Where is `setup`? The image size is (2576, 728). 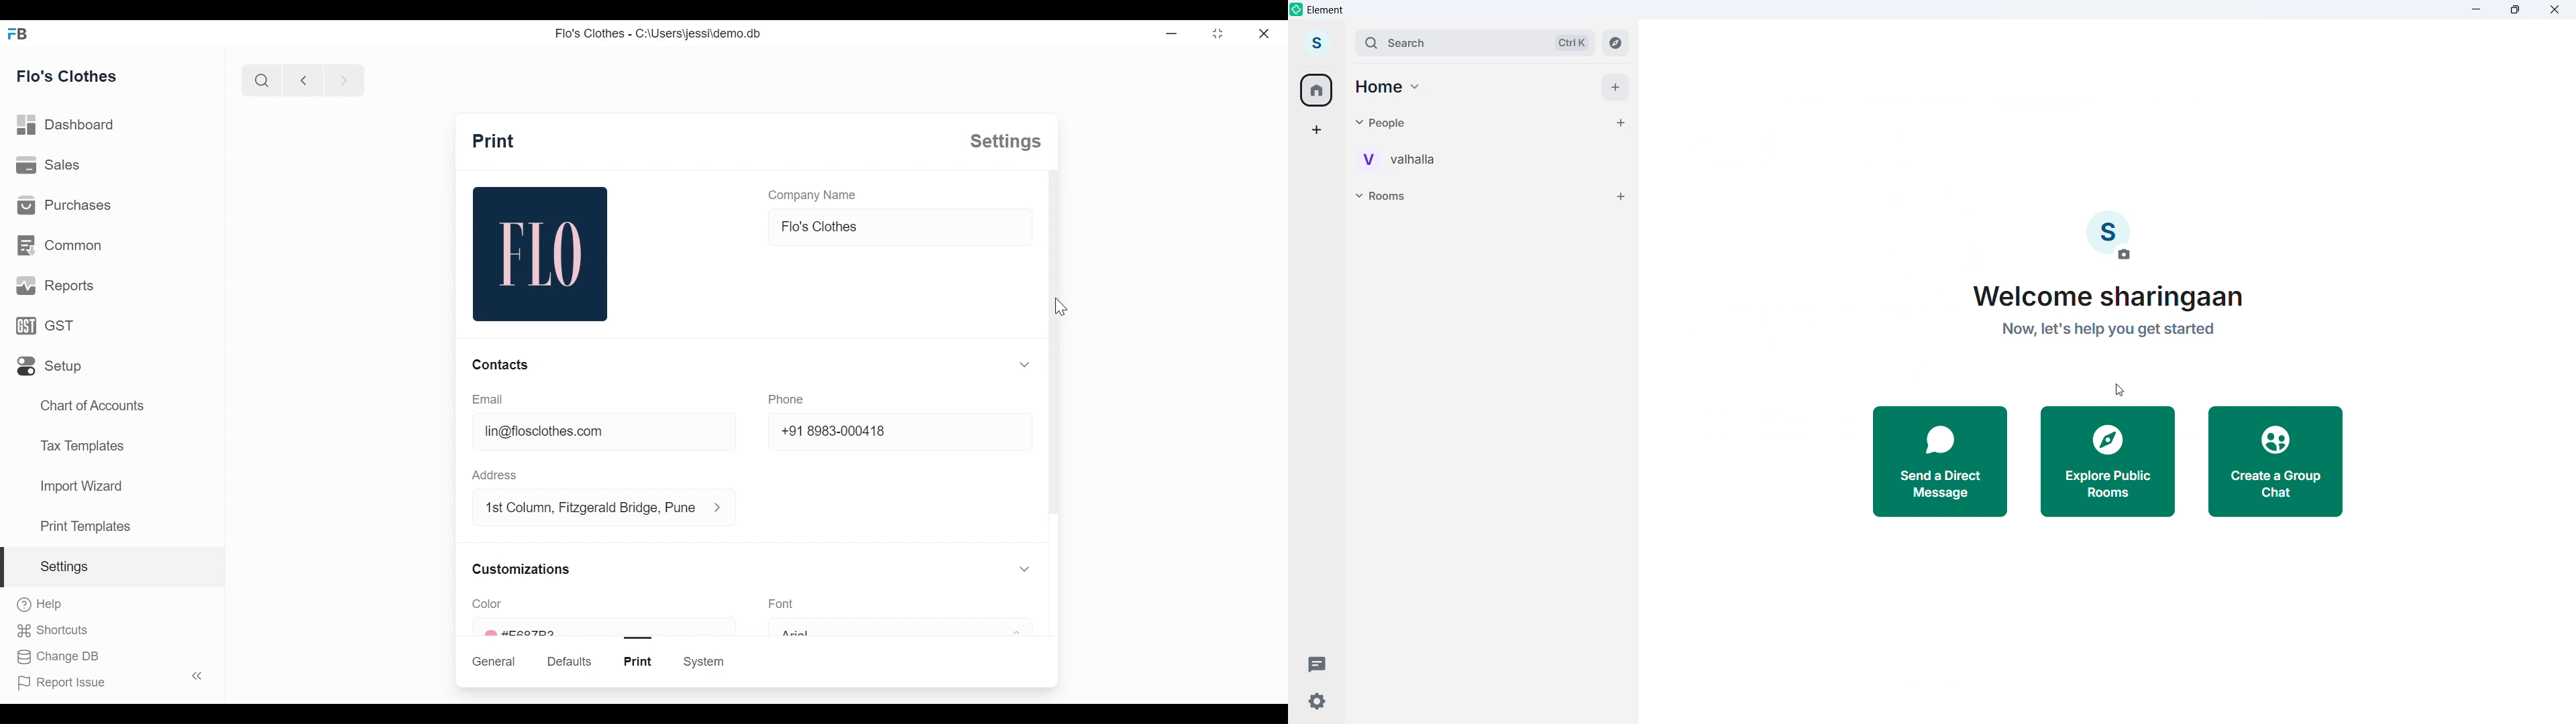 setup is located at coordinates (50, 367).